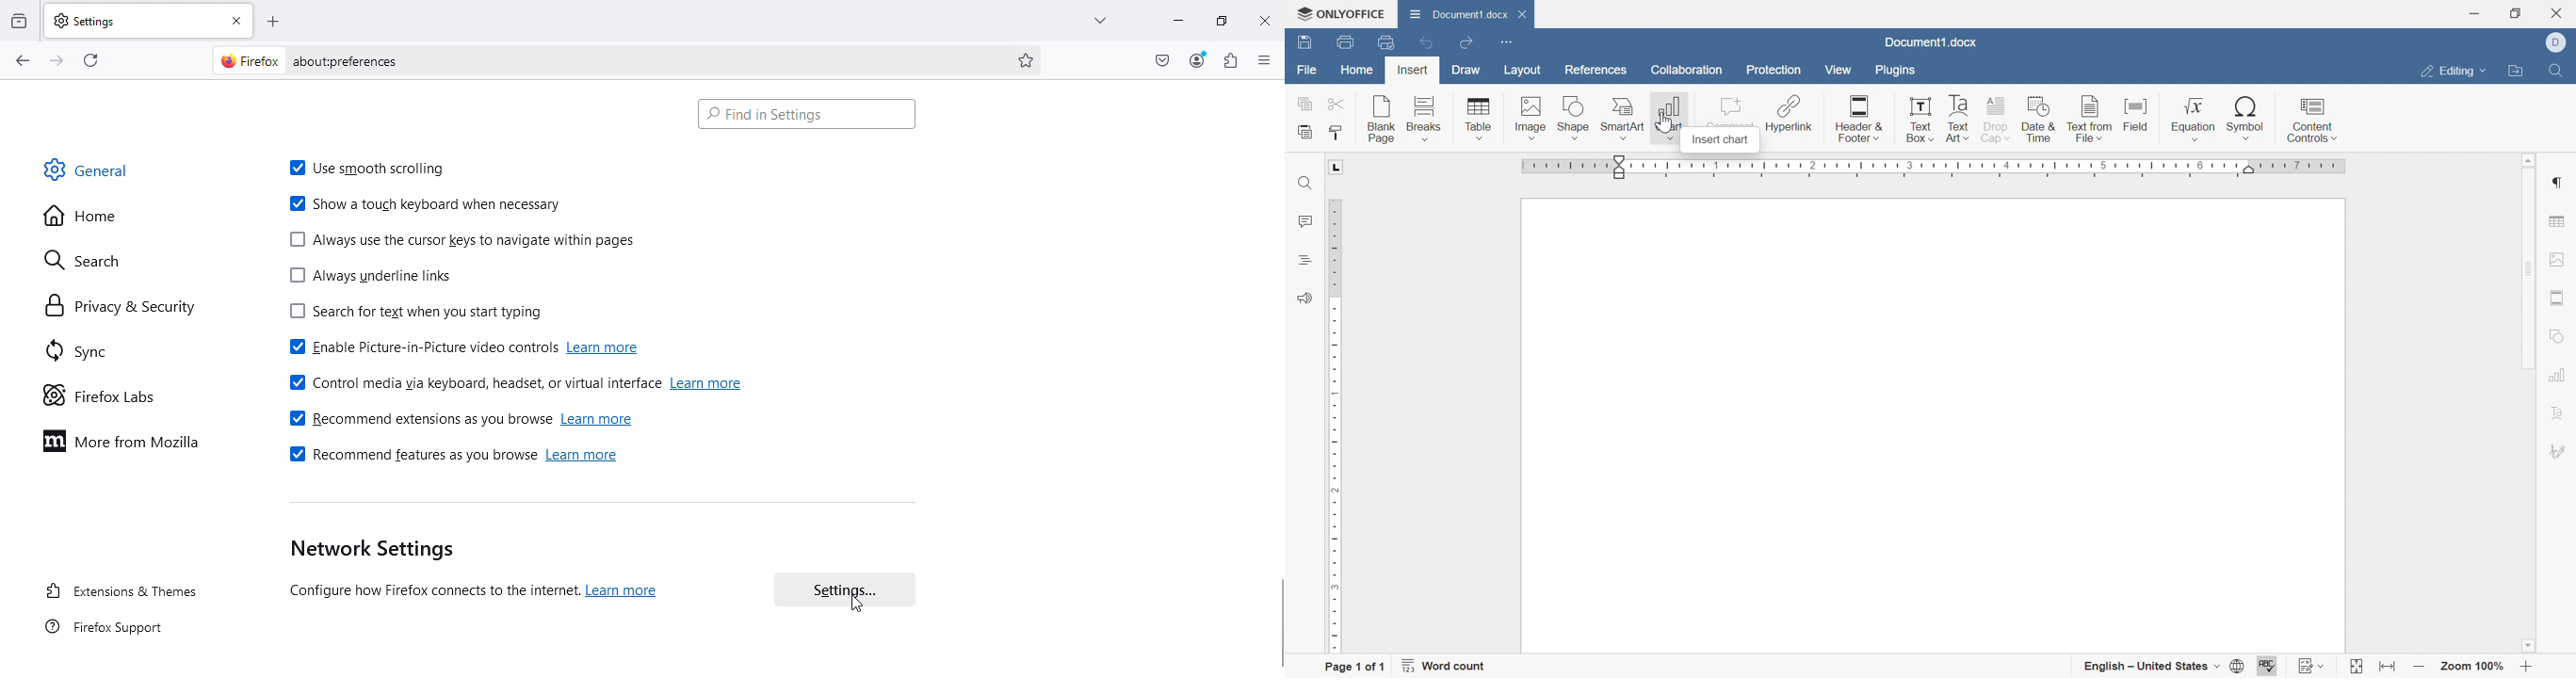  Describe the element at coordinates (2562, 375) in the screenshot. I see `Chart settings` at that location.